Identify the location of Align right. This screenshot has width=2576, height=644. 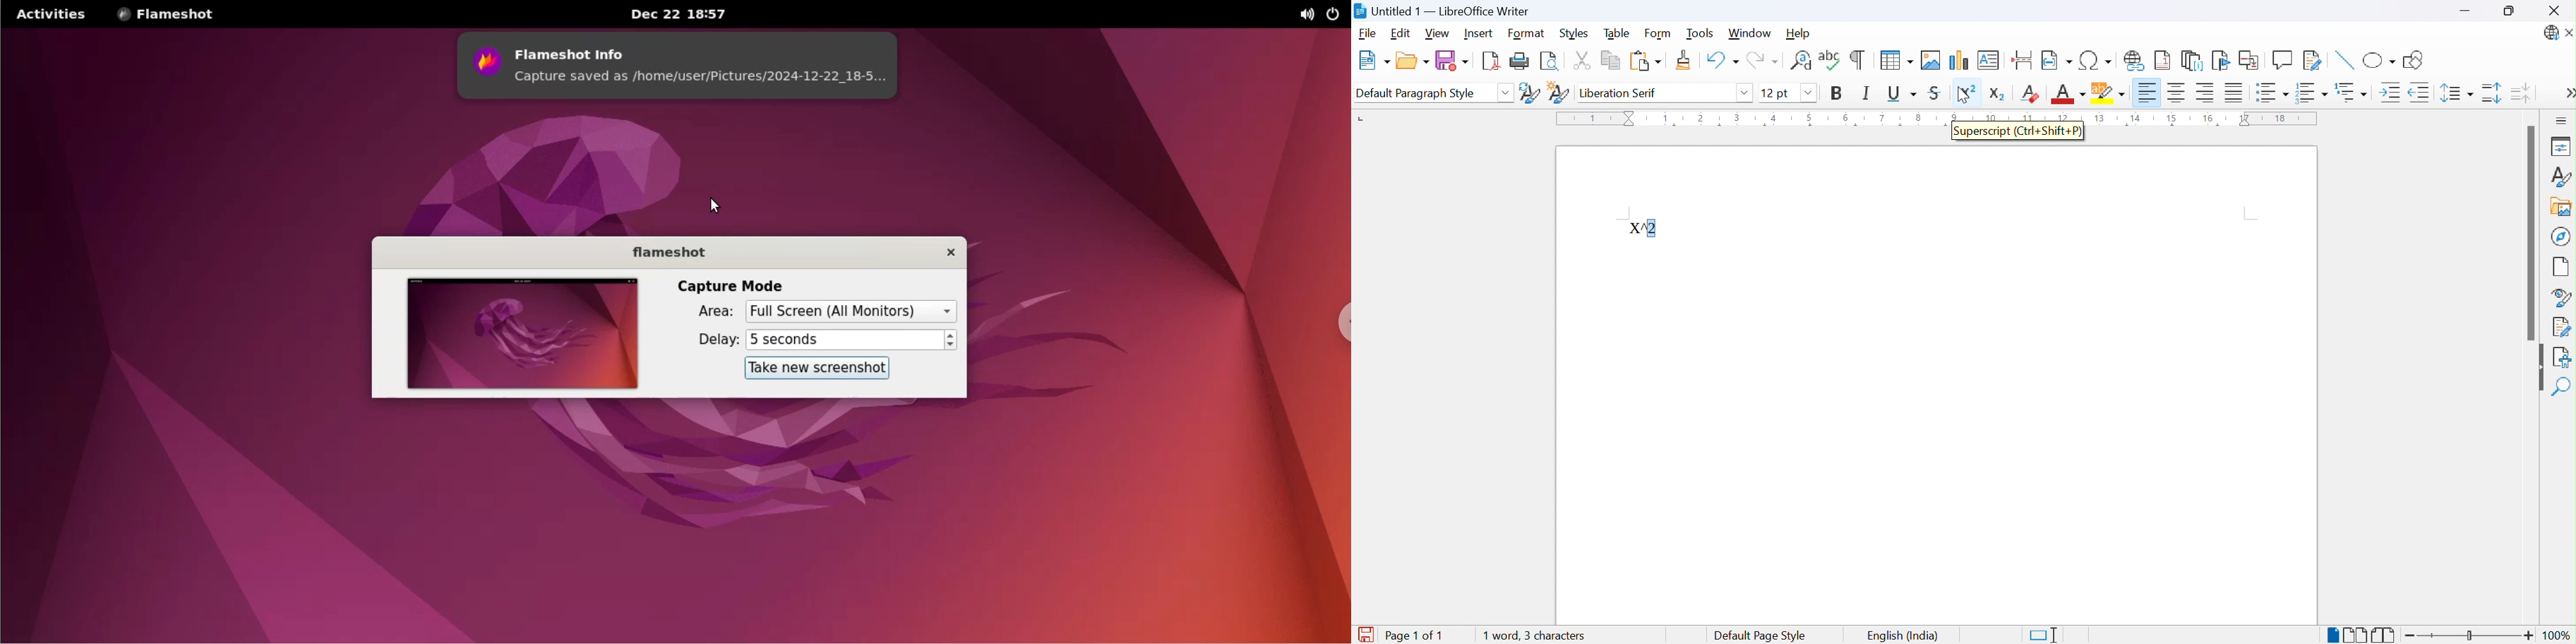
(2206, 95).